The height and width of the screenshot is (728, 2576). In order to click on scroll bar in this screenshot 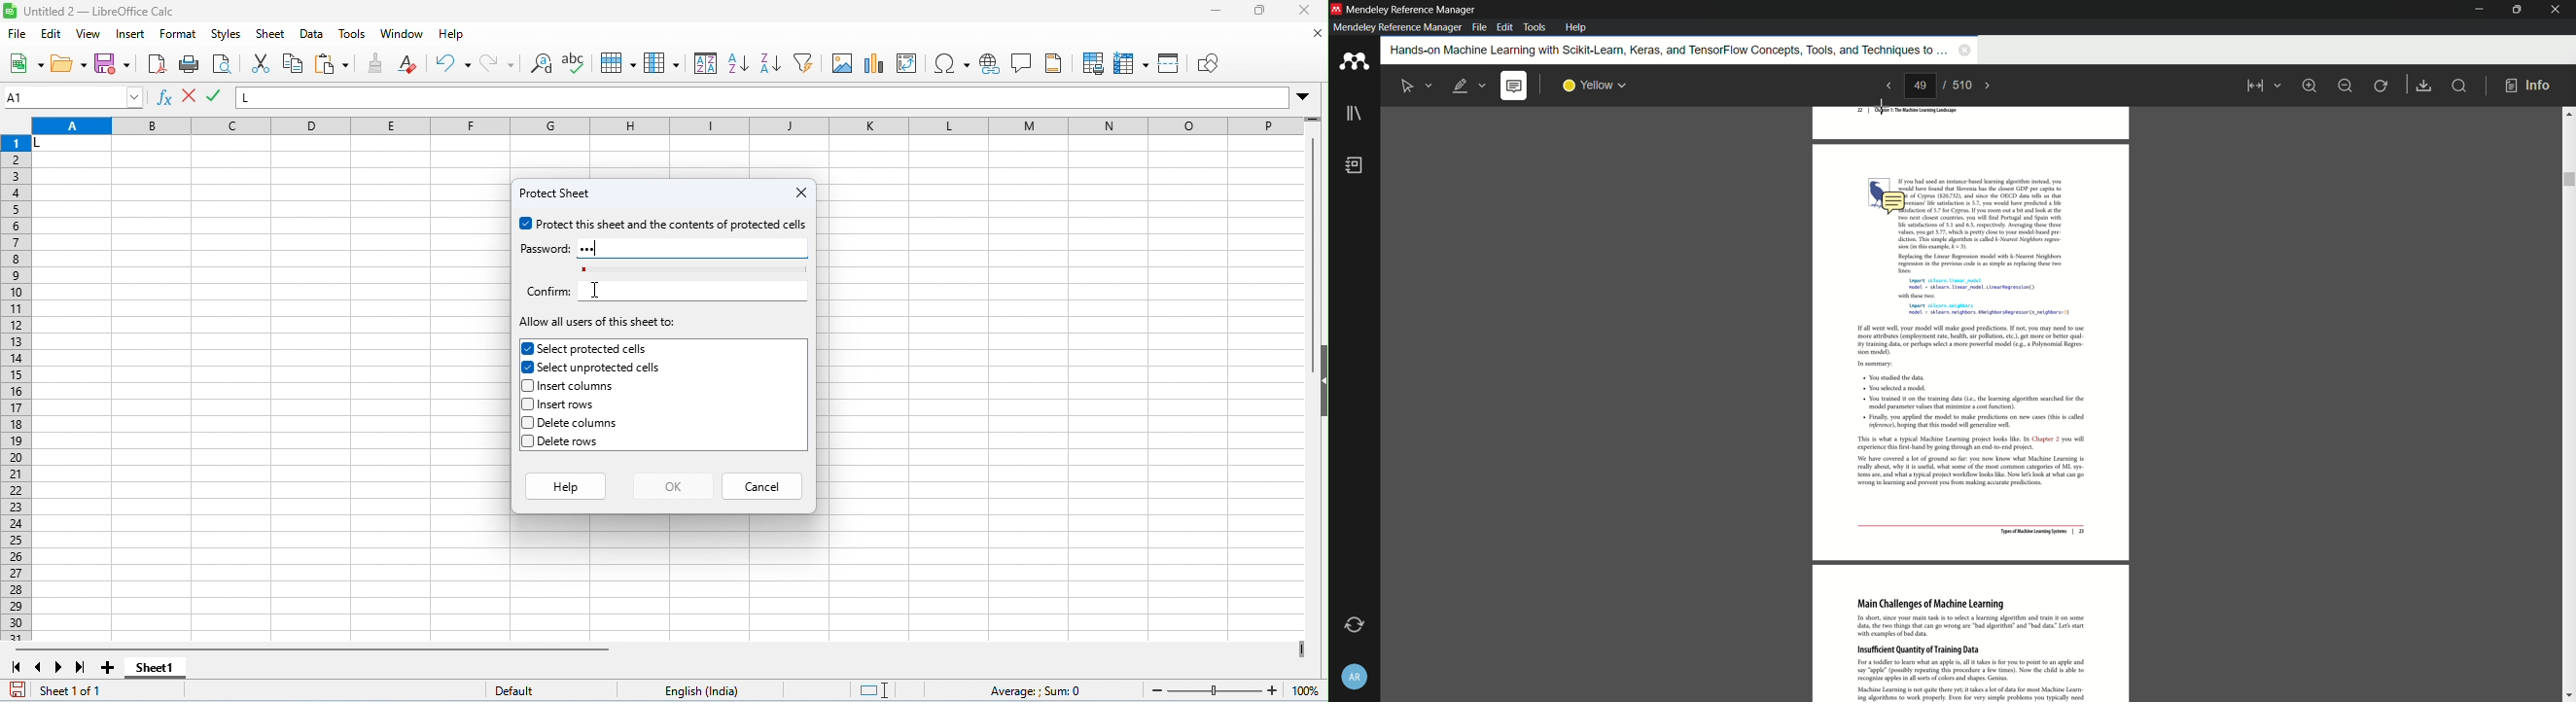, I will do `click(2569, 404)`.